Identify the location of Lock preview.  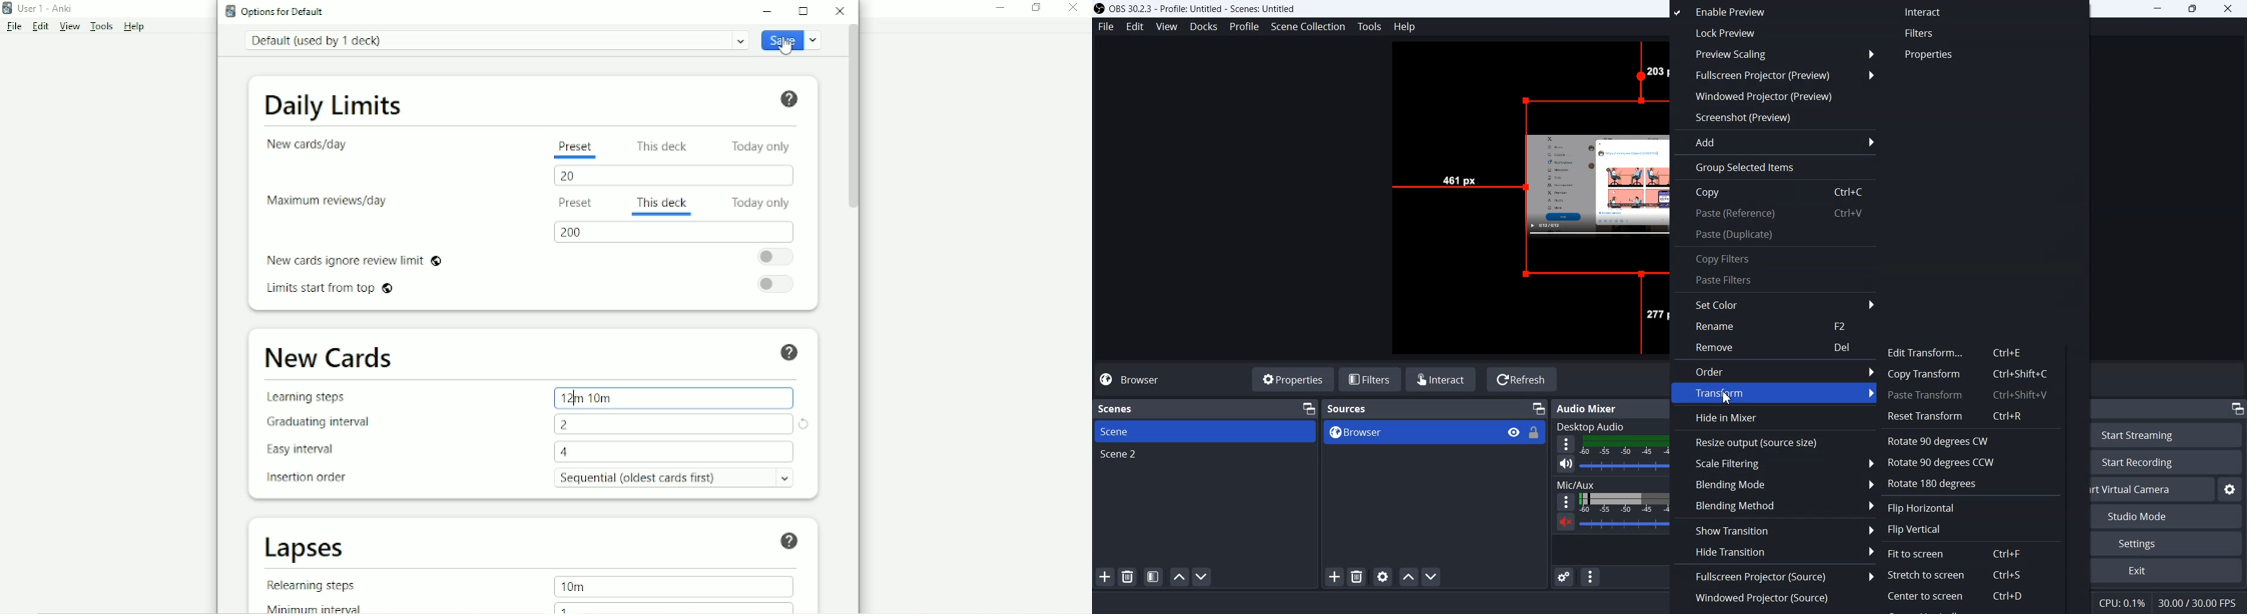
(1763, 33).